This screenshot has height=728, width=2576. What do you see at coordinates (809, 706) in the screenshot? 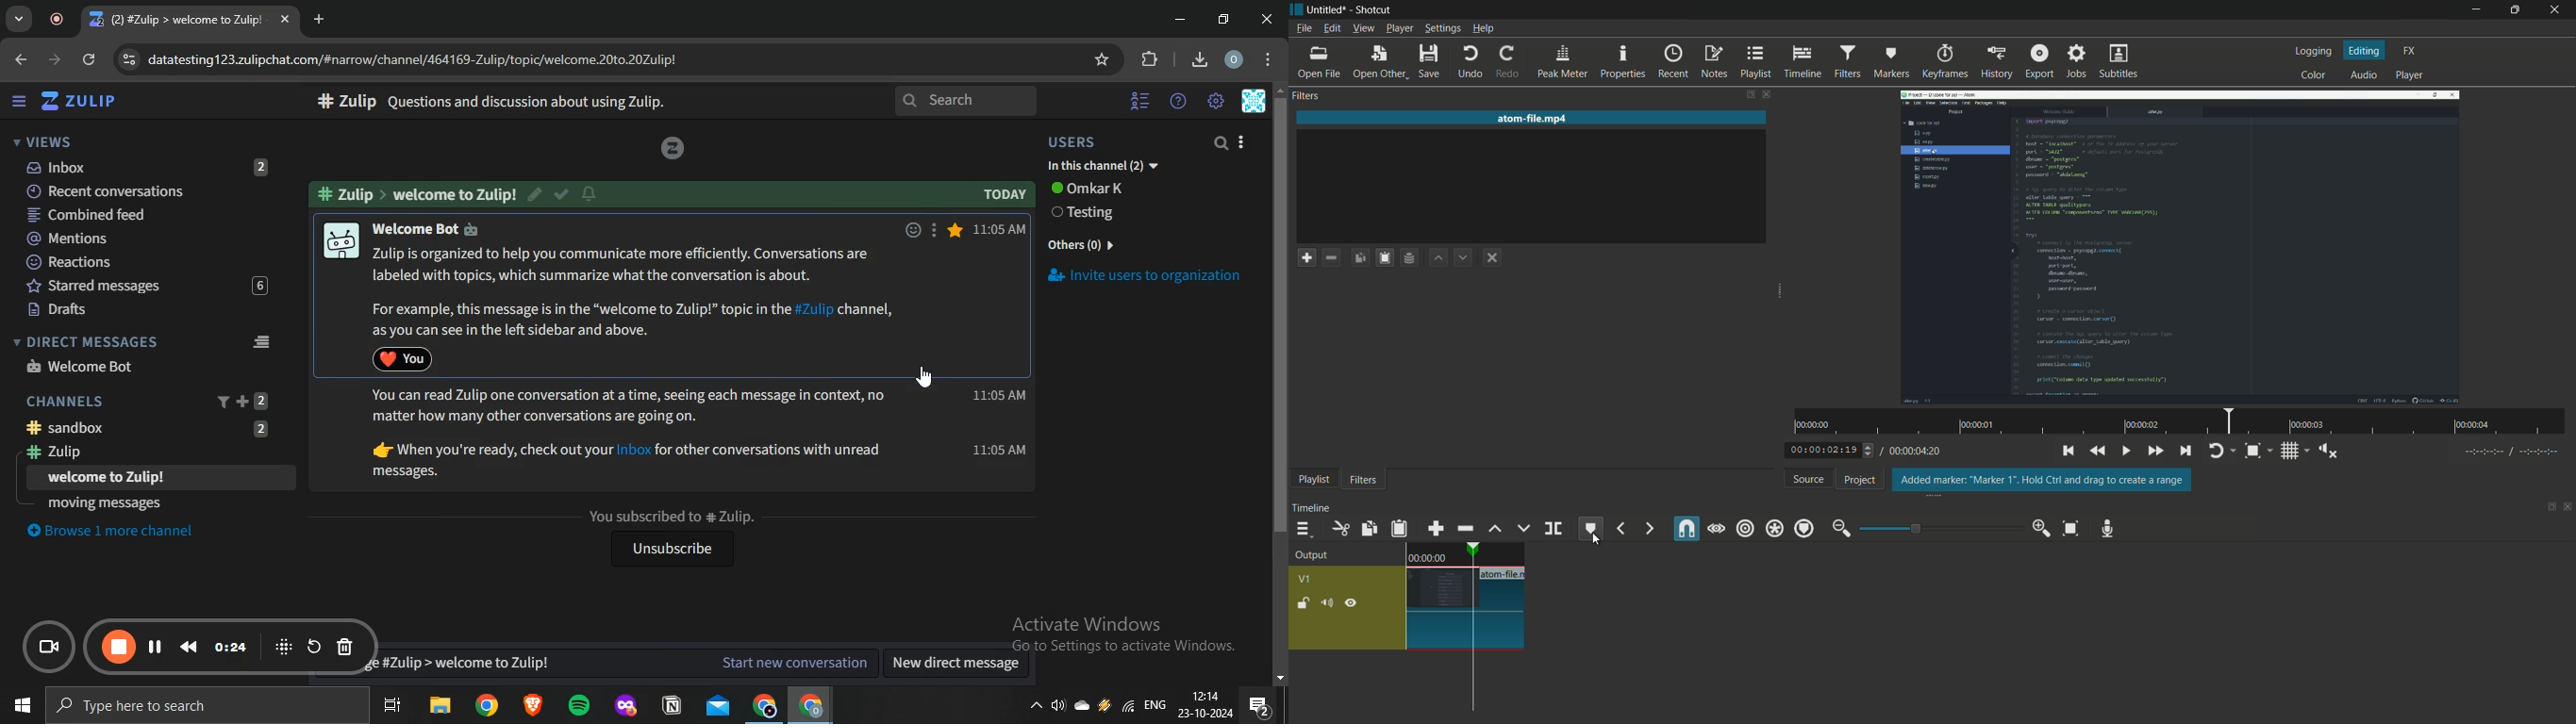
I see `google chrome` at bounding box center [809, 706].